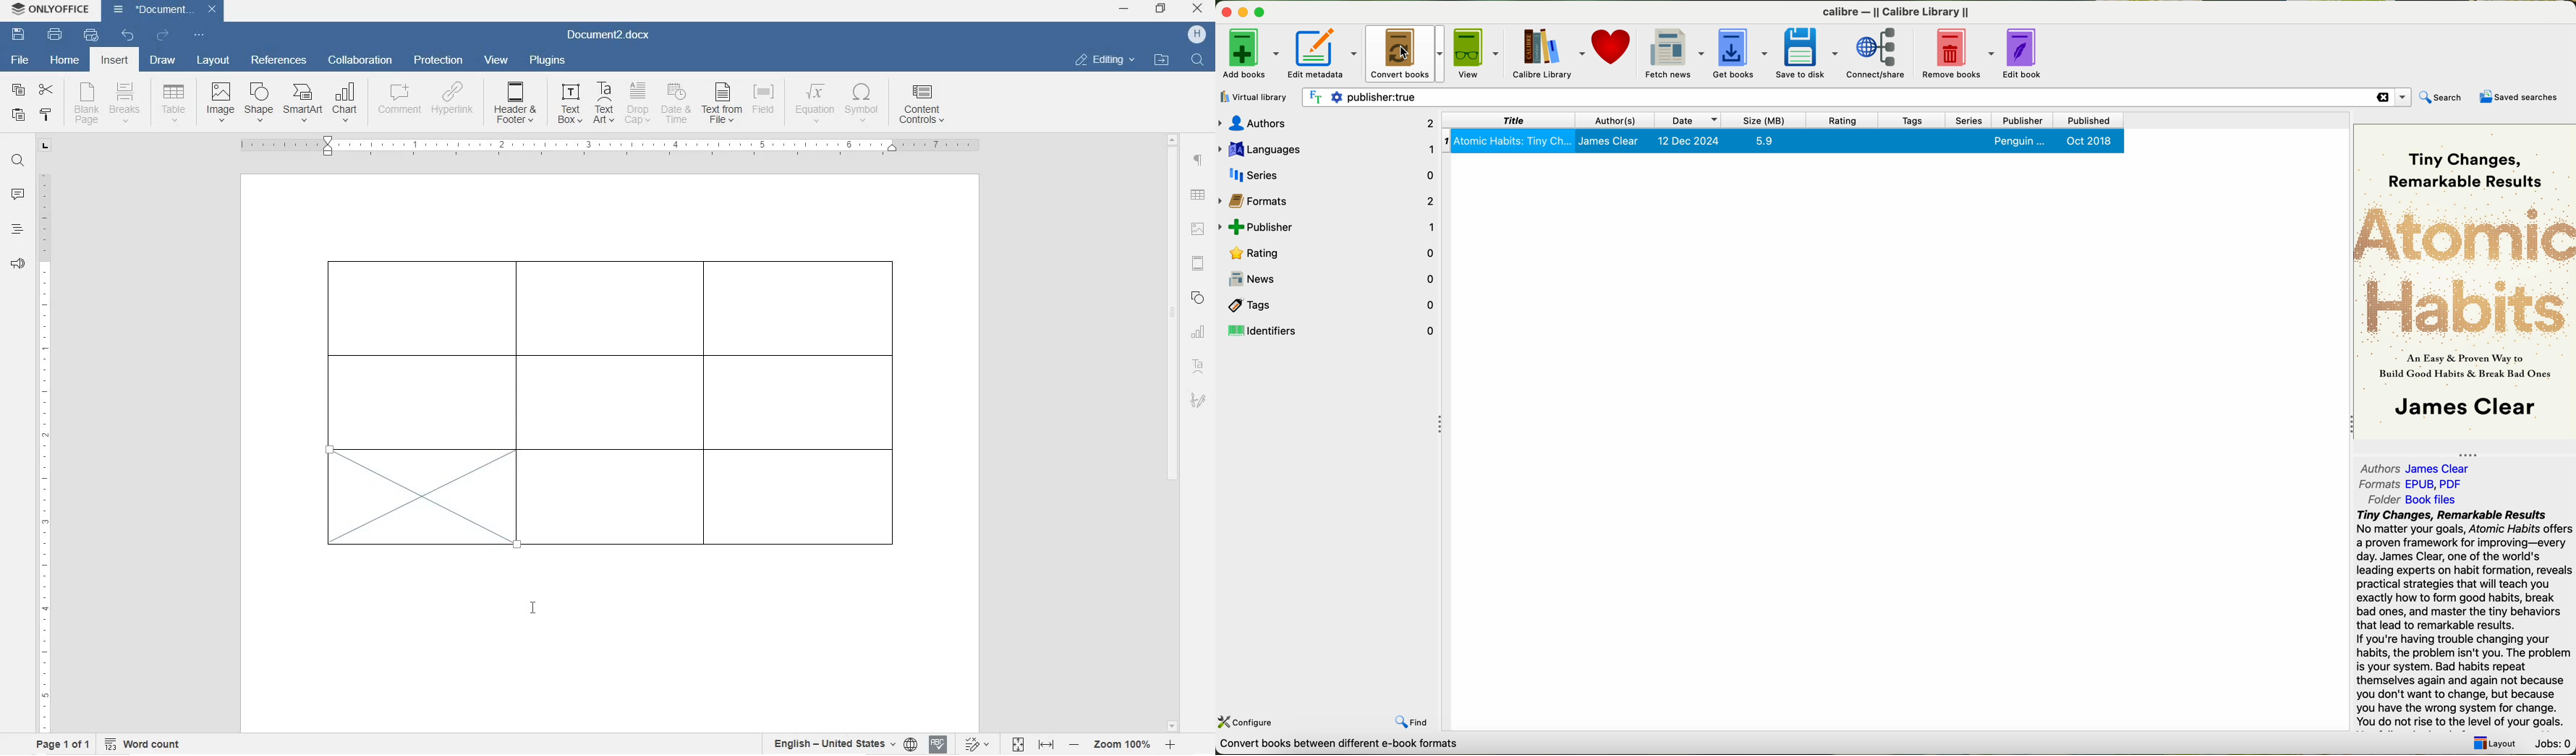 This screenshot has height=756, width=2576. What do you see at coordinates (1763, 120) in the screenshot?
I see `size` at bounding box center [1763, 120].